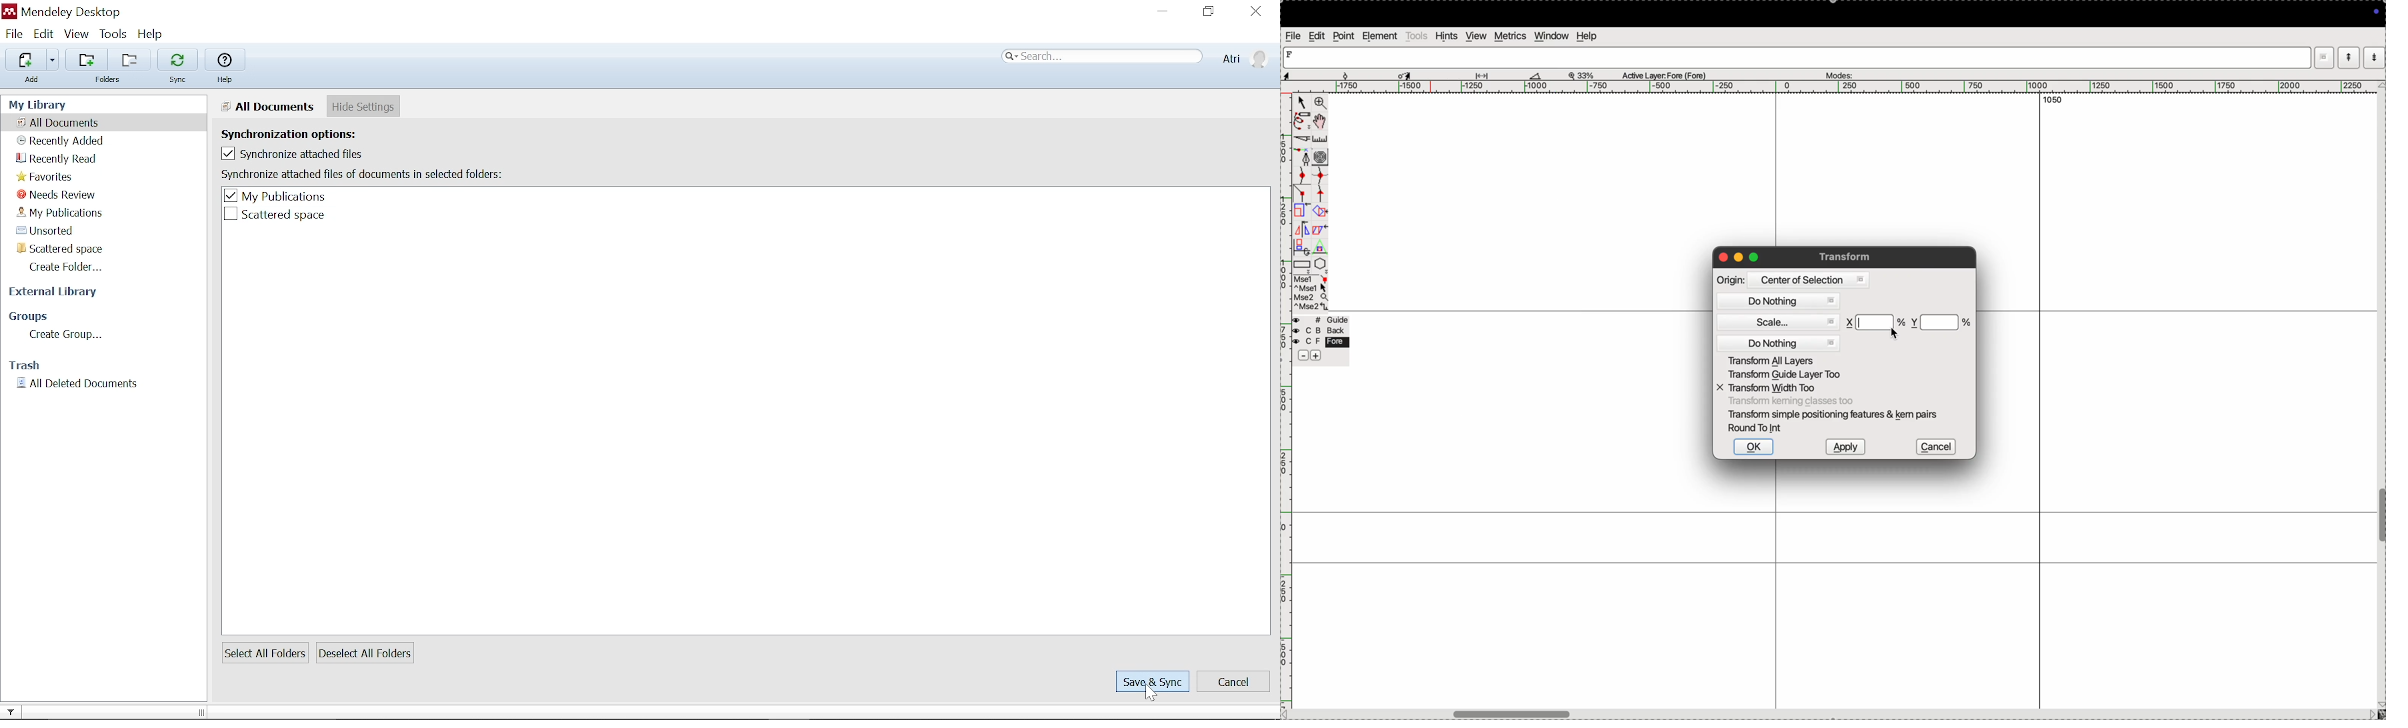 The image size is (2408, 728). Describe the element at coordinates (1103, 57) in the screenshot. I see `Search` at that location.